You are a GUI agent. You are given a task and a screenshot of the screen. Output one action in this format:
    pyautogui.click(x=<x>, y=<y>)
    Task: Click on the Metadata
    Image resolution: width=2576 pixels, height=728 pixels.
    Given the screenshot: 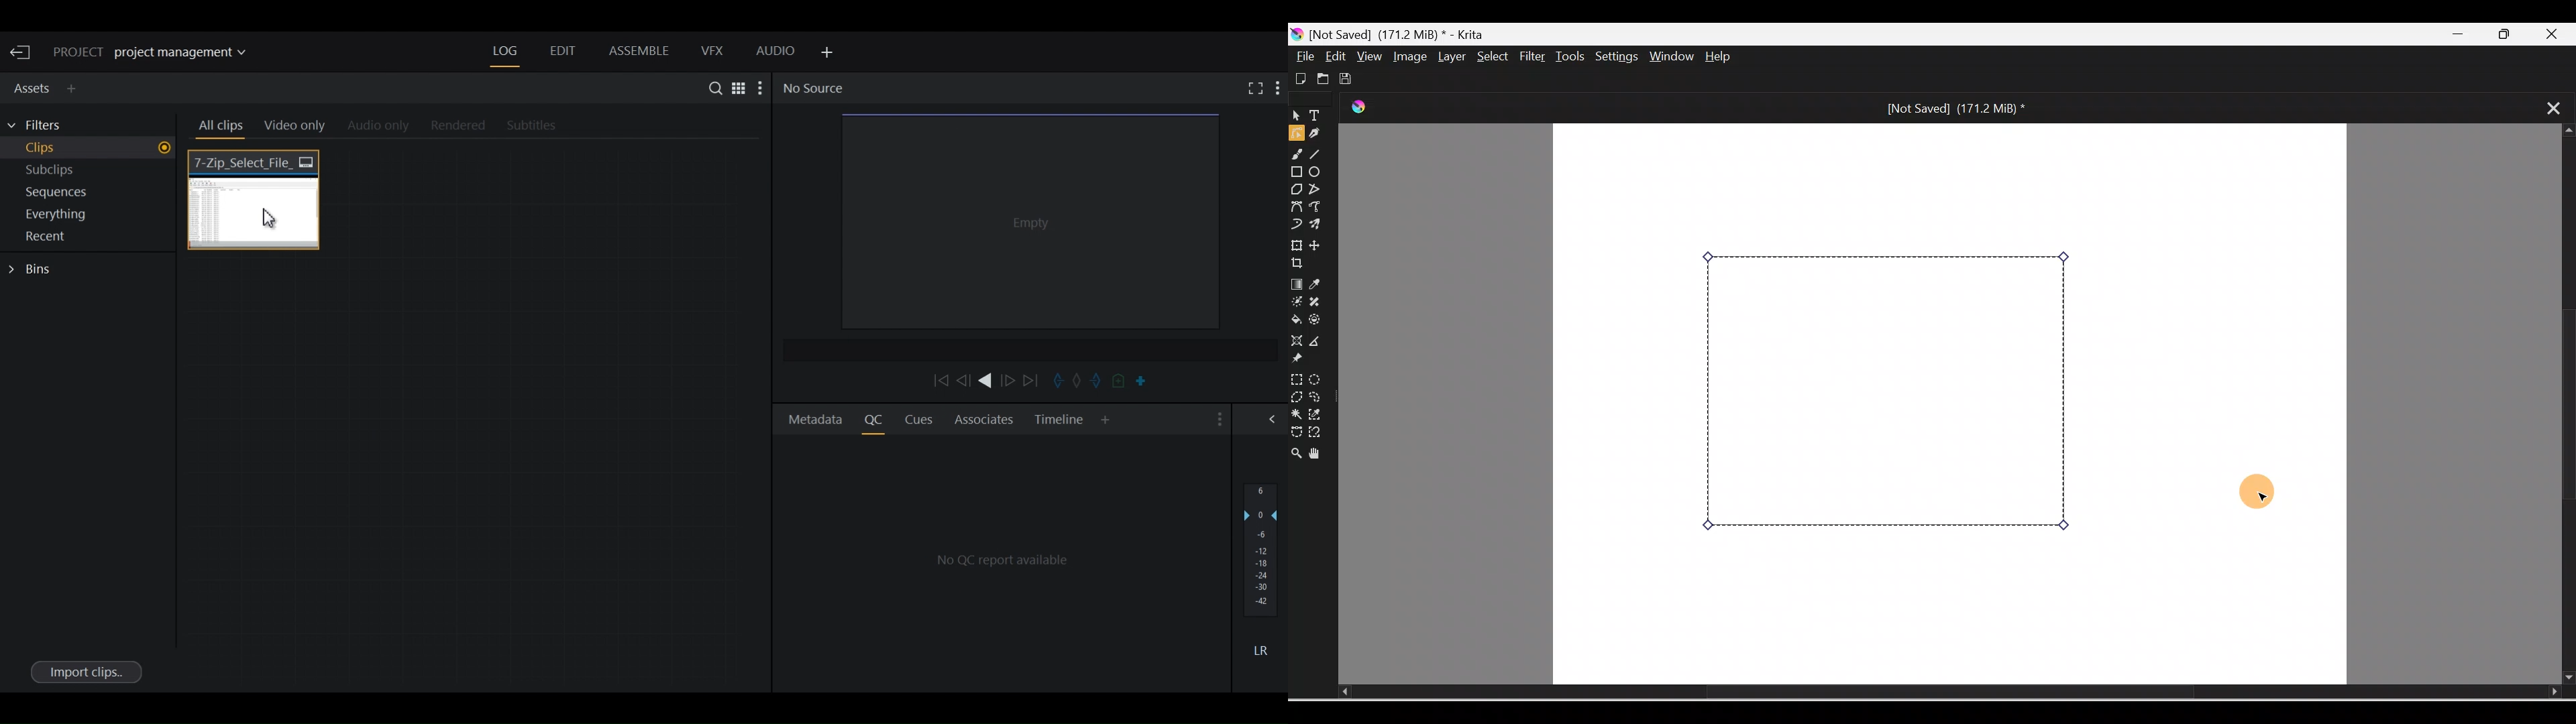 What is the action you would take?
    pyautogui.click(x=816, y=418)
    